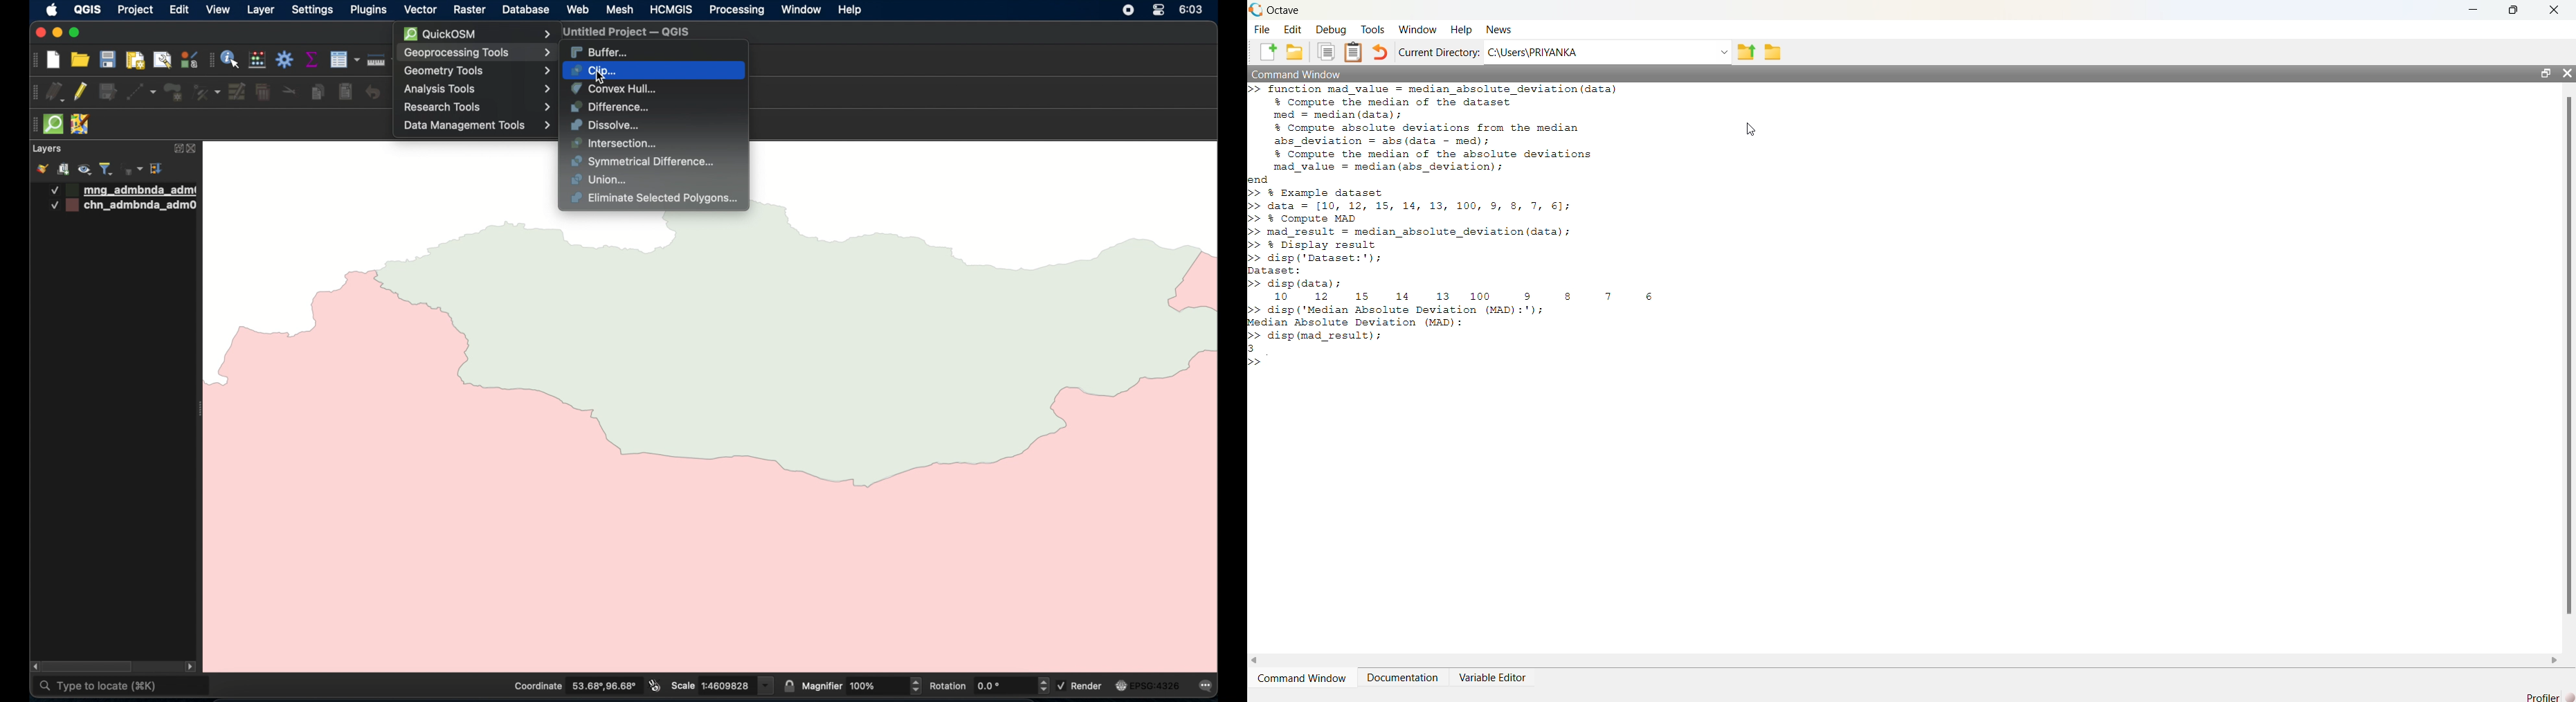 This screenshot has width=2576, height=728. I want to click on restore, so click(2513, 9).